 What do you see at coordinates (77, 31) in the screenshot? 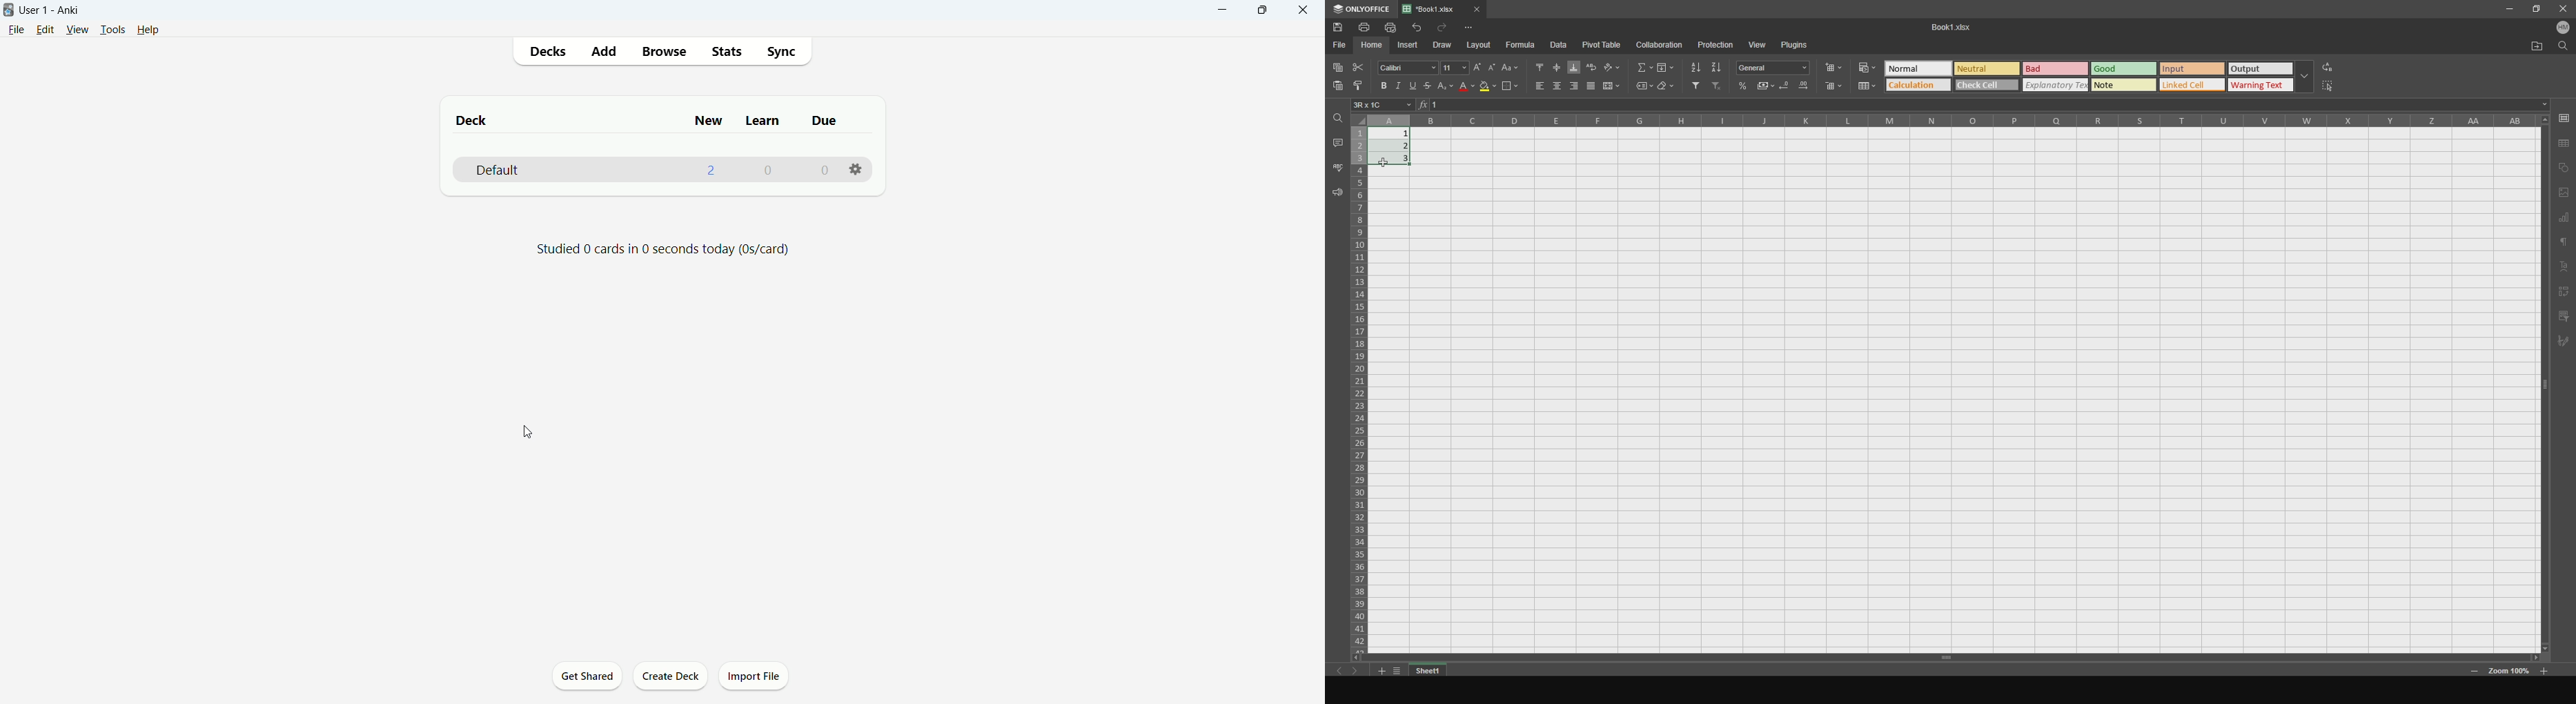
I see `view` at bounding box center [77, 31].